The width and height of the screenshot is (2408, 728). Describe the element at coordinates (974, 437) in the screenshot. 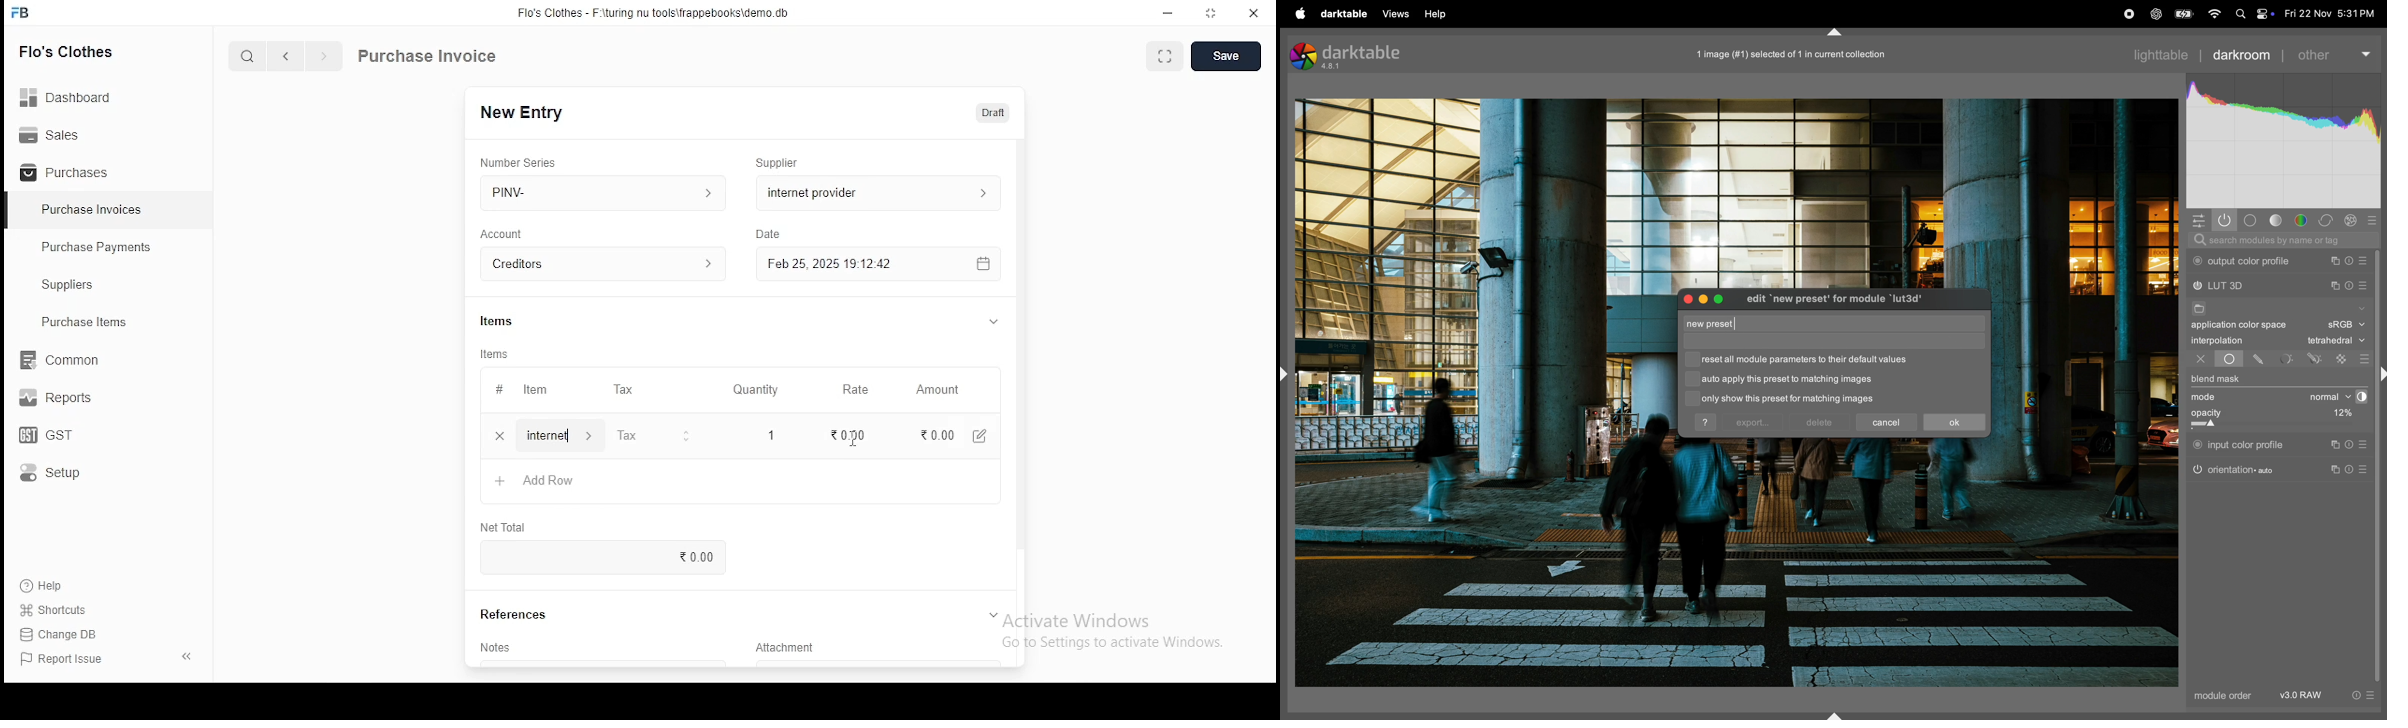

I see `edit` at that location.